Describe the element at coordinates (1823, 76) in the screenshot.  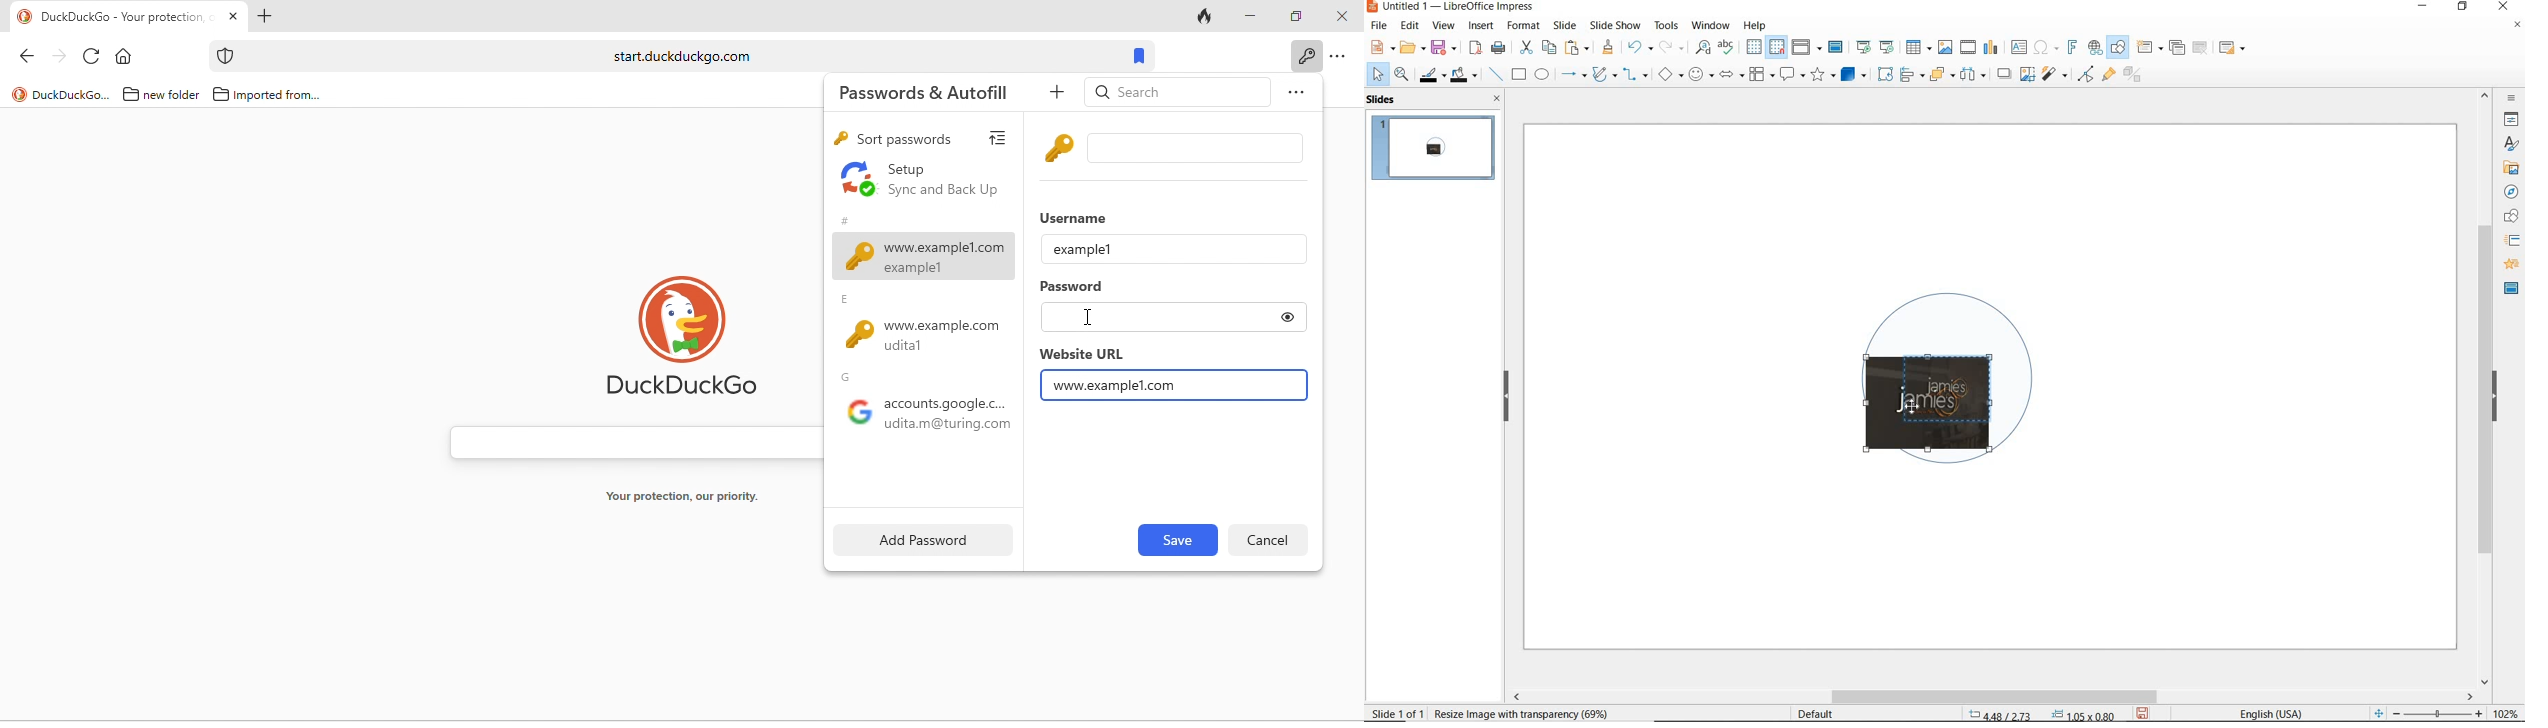
I see `stars and banners` at that location.